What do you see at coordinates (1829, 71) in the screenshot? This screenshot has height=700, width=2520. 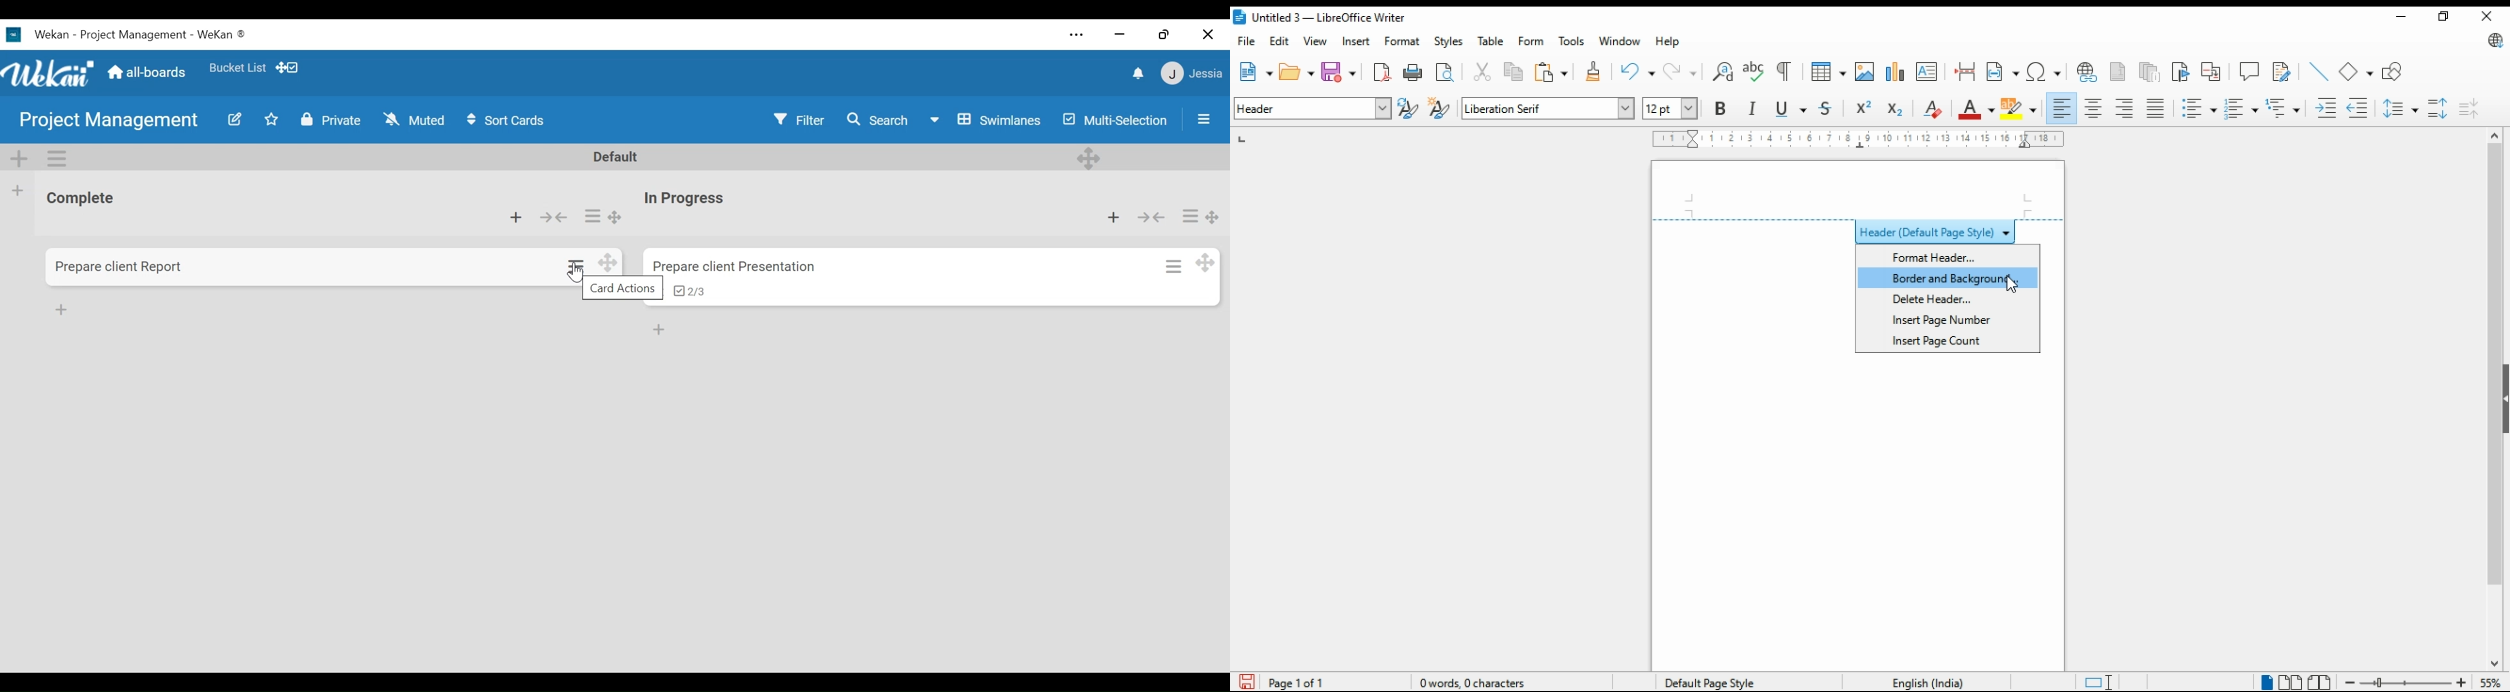 I see `insert table` at bounding box center [1829, 71].